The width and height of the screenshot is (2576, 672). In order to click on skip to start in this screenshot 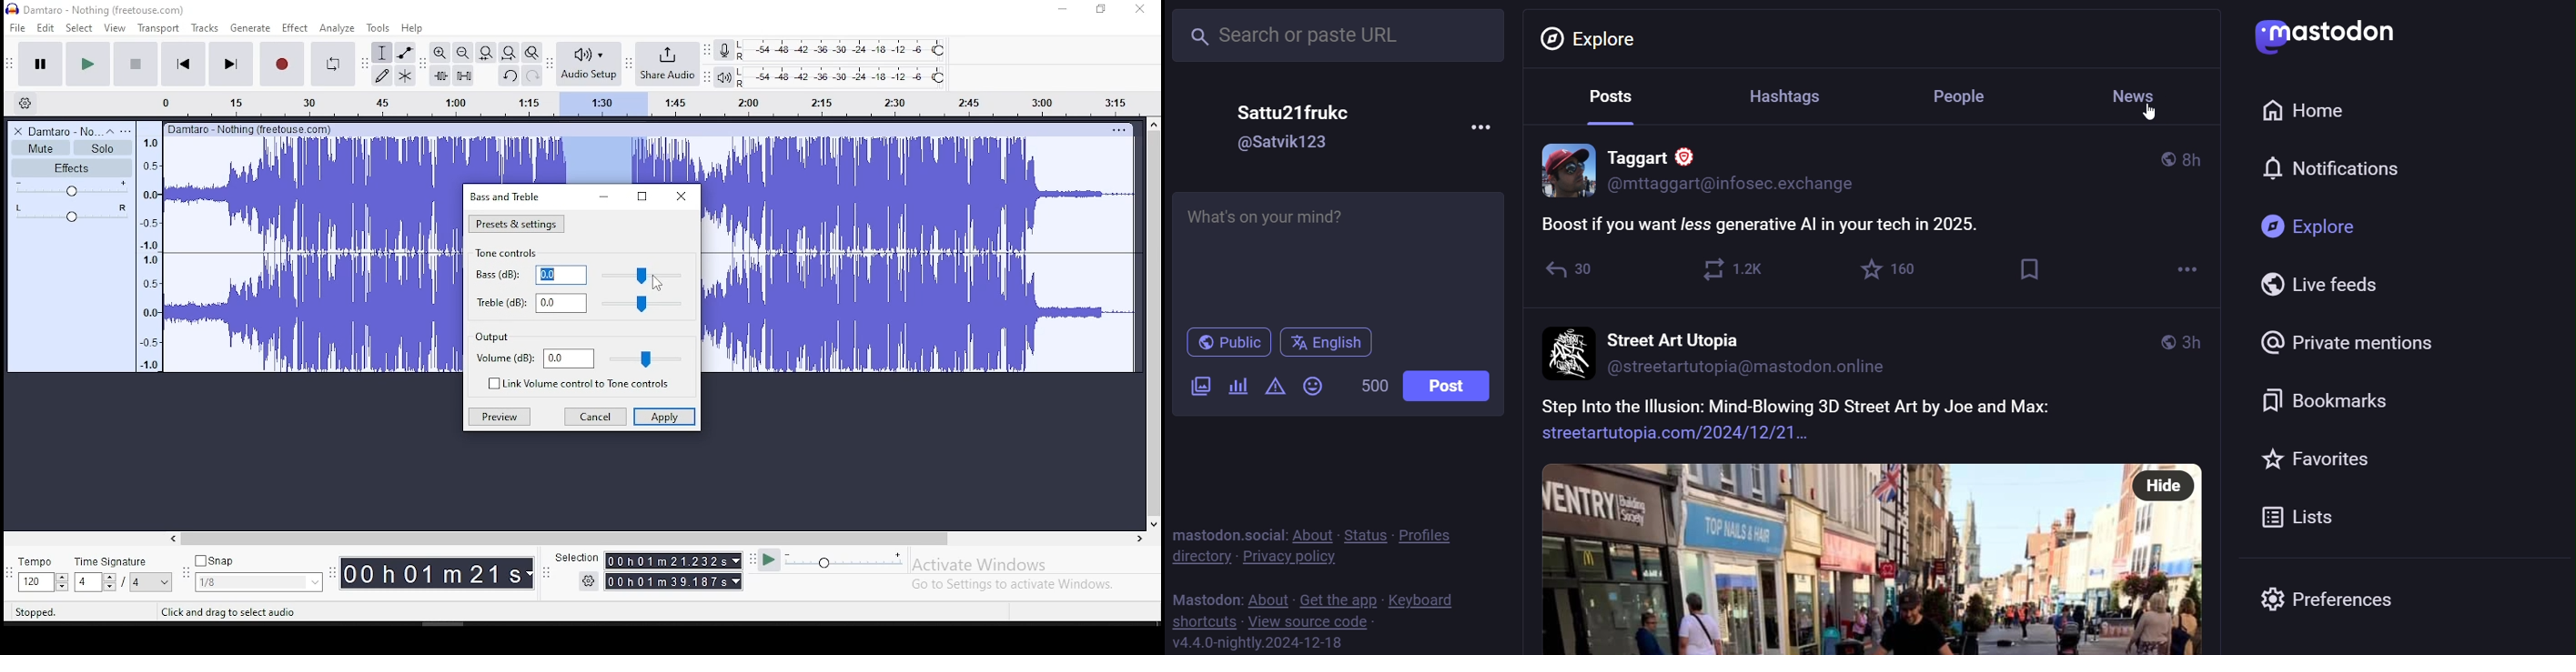, I will do `click(230, 63)`.